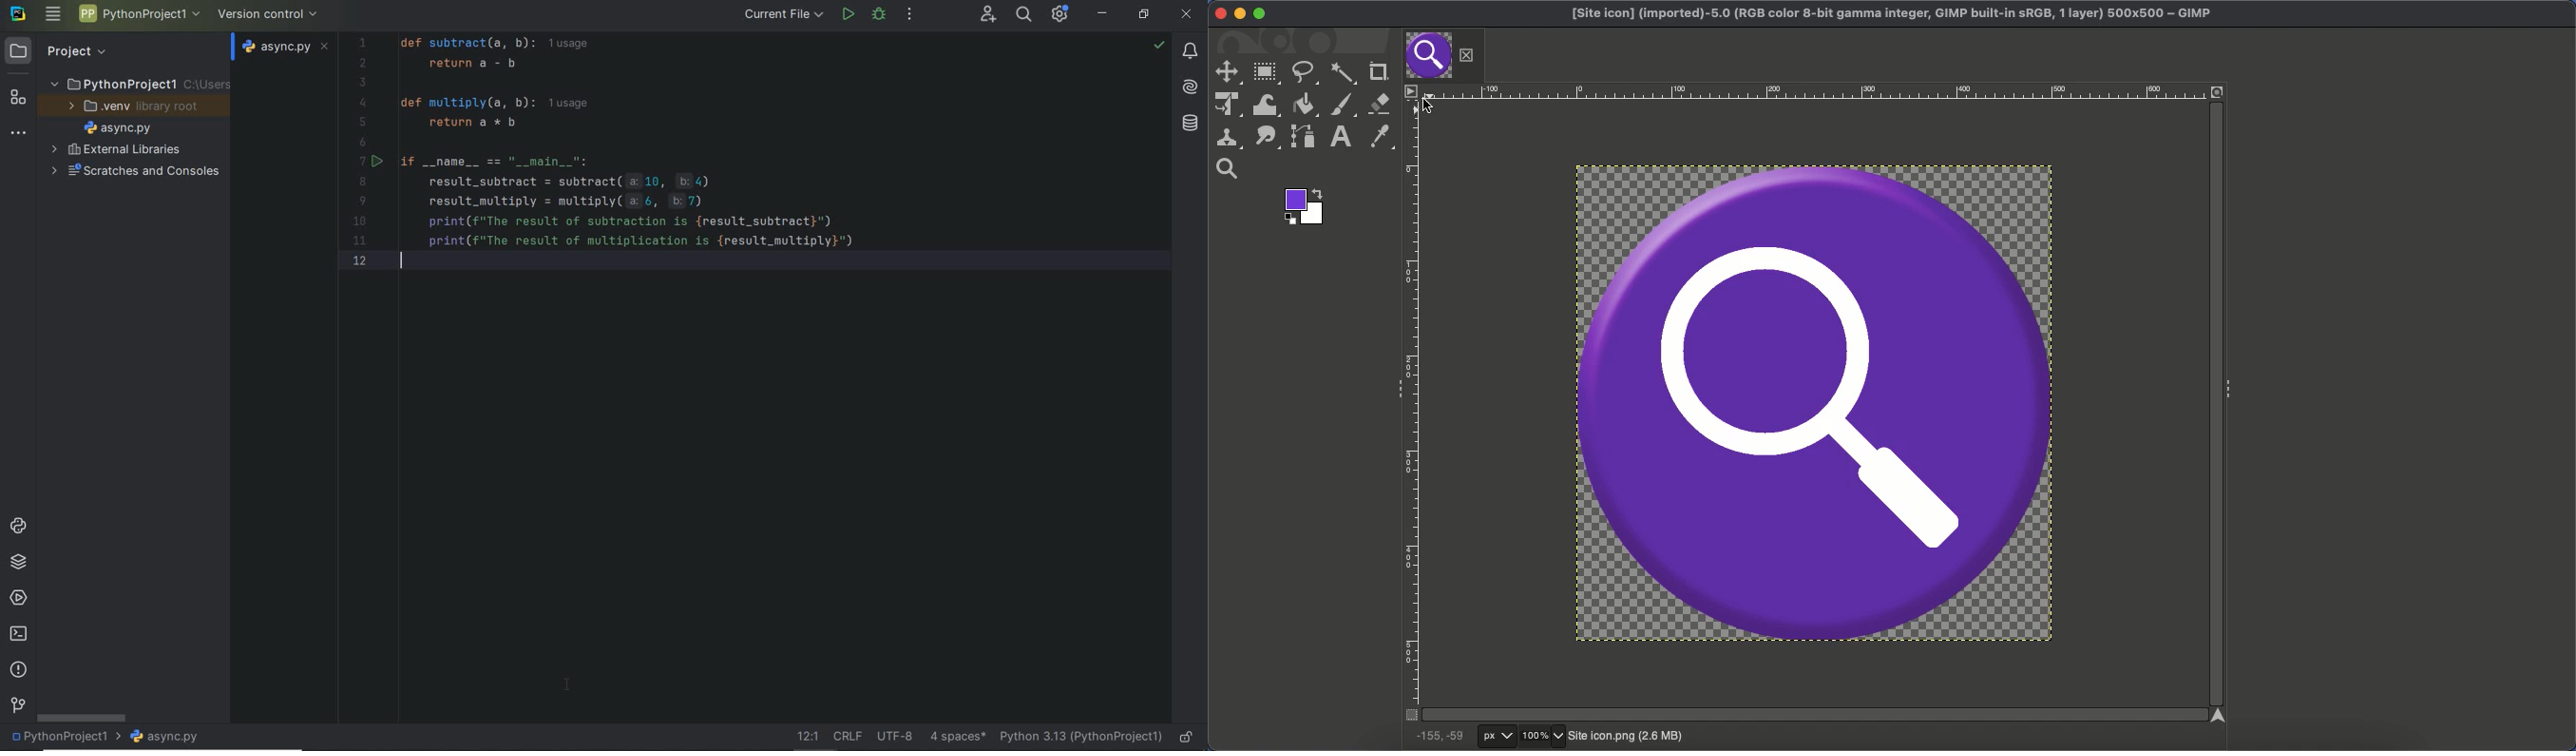 The image size is (2576, 756). I want to click on debug, so click(879, 14).